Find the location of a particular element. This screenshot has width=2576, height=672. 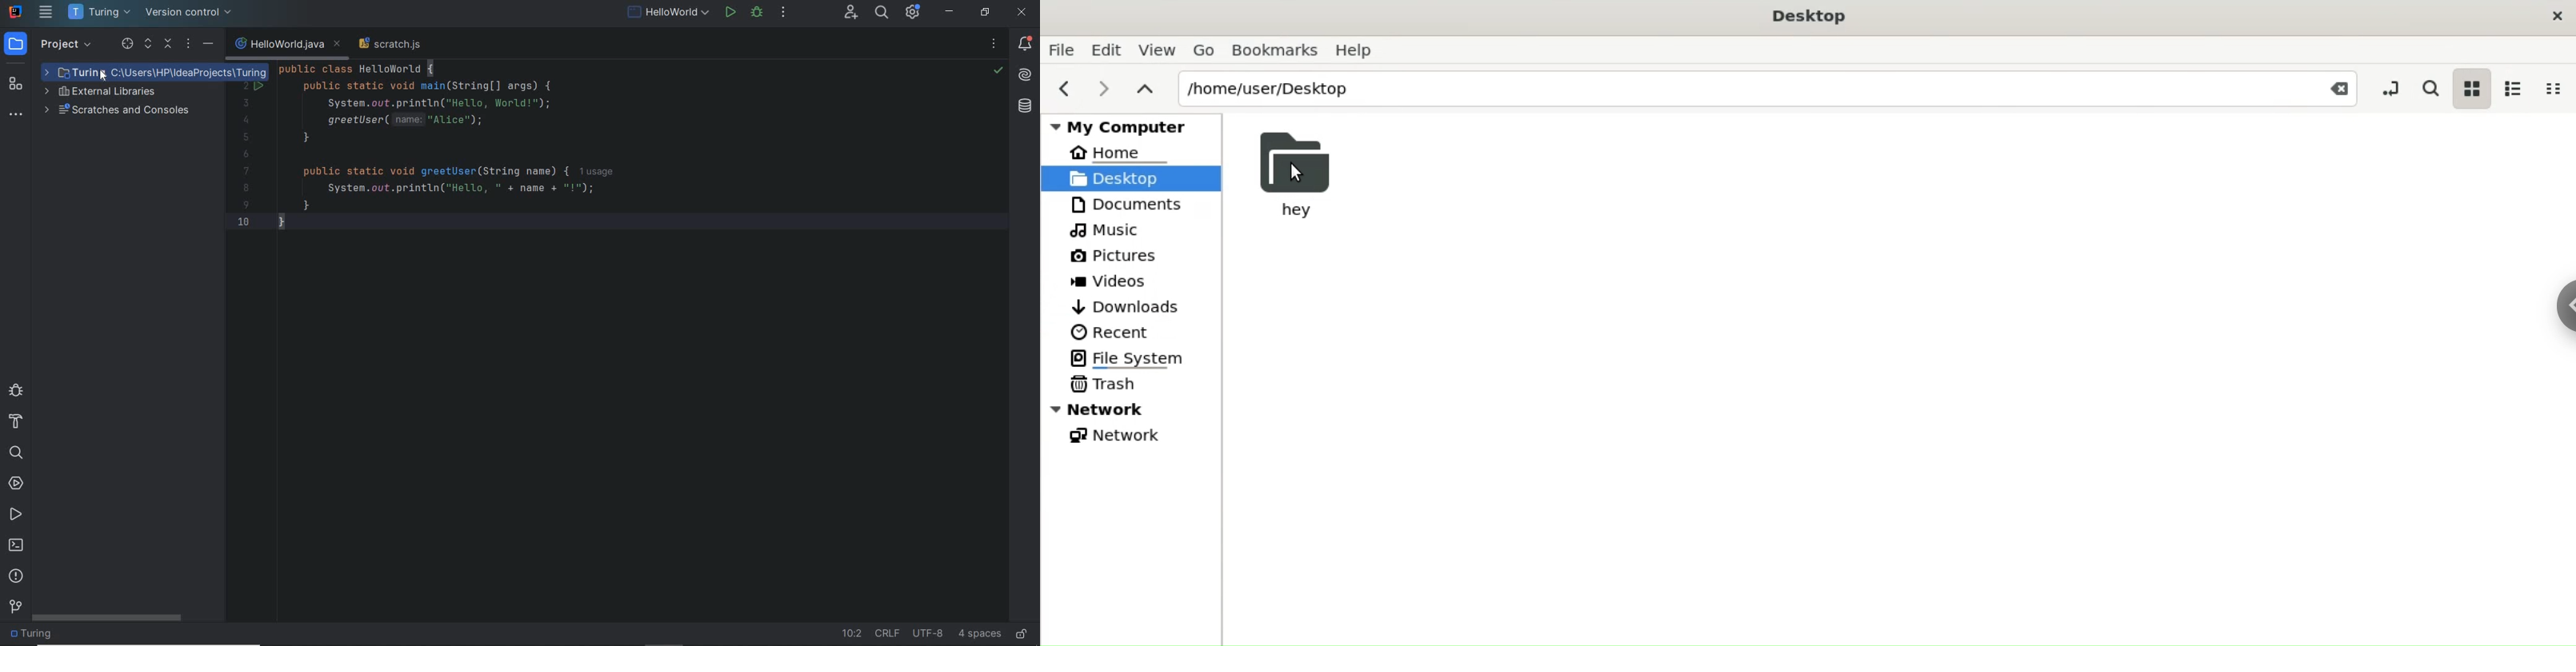

go to line is located at coordinates (849, 634).